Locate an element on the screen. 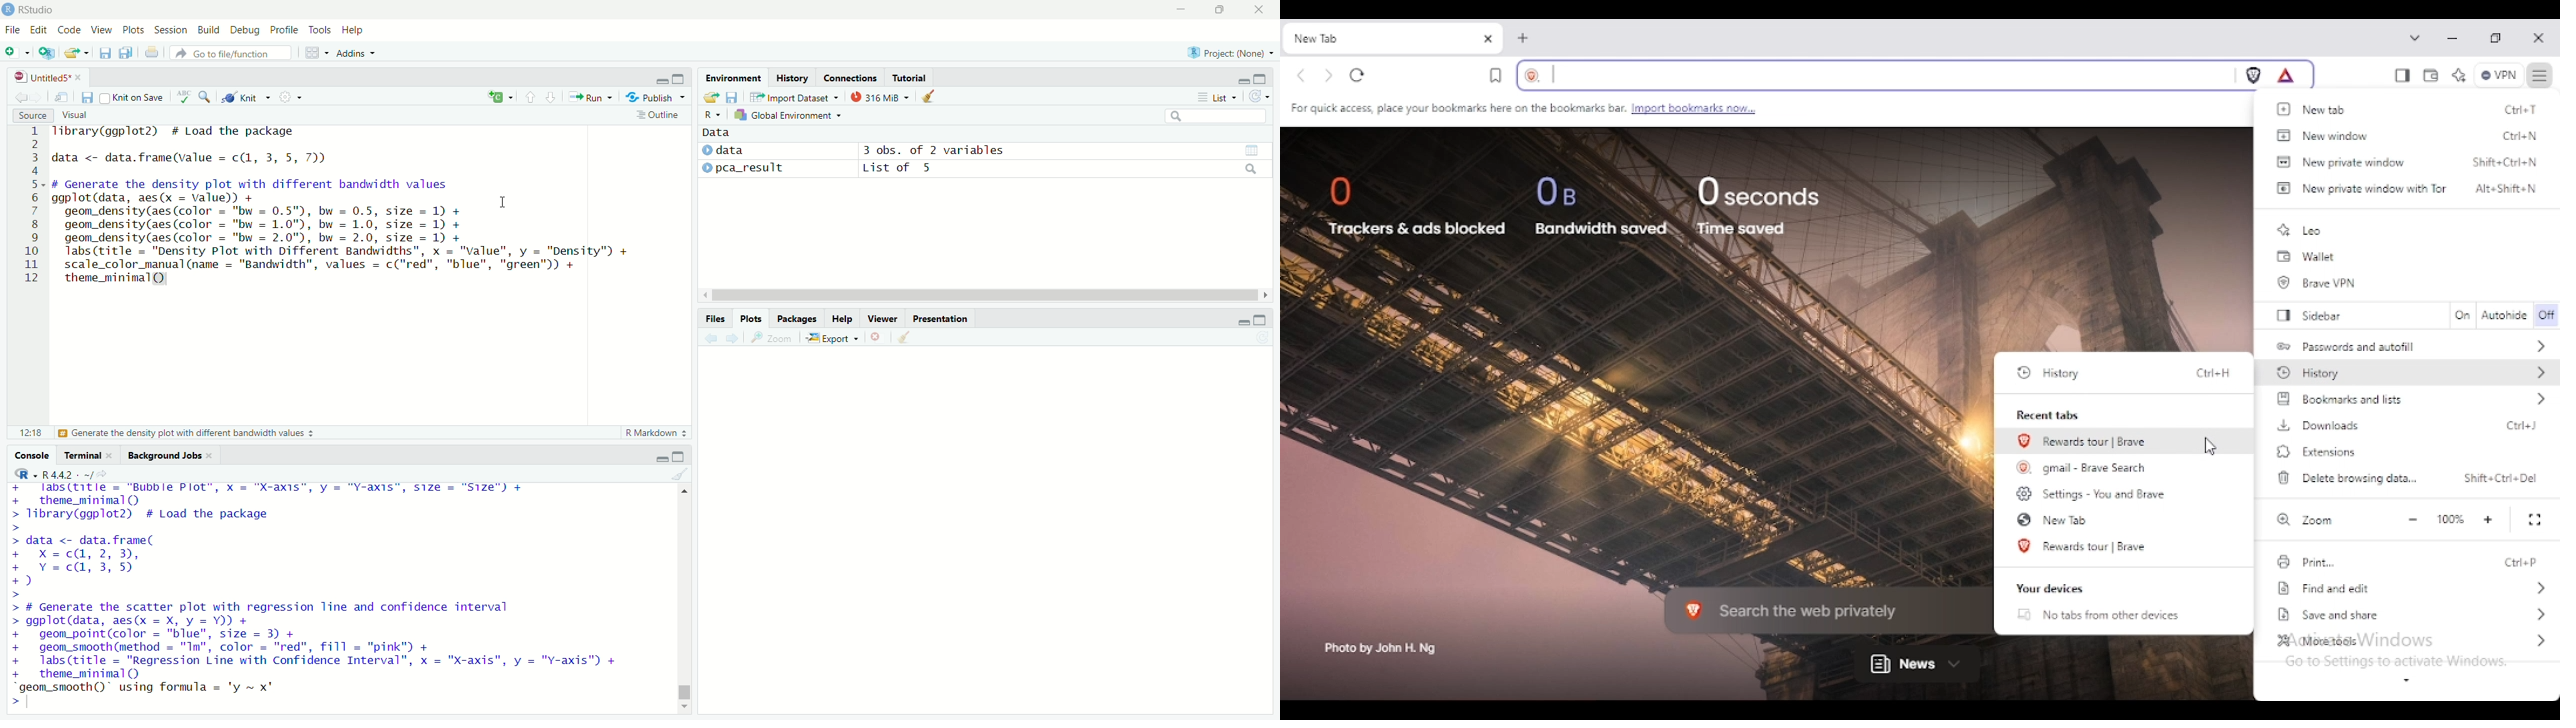 This screenshot has height=728, width=2576. close is located at coordinates (109, 455).